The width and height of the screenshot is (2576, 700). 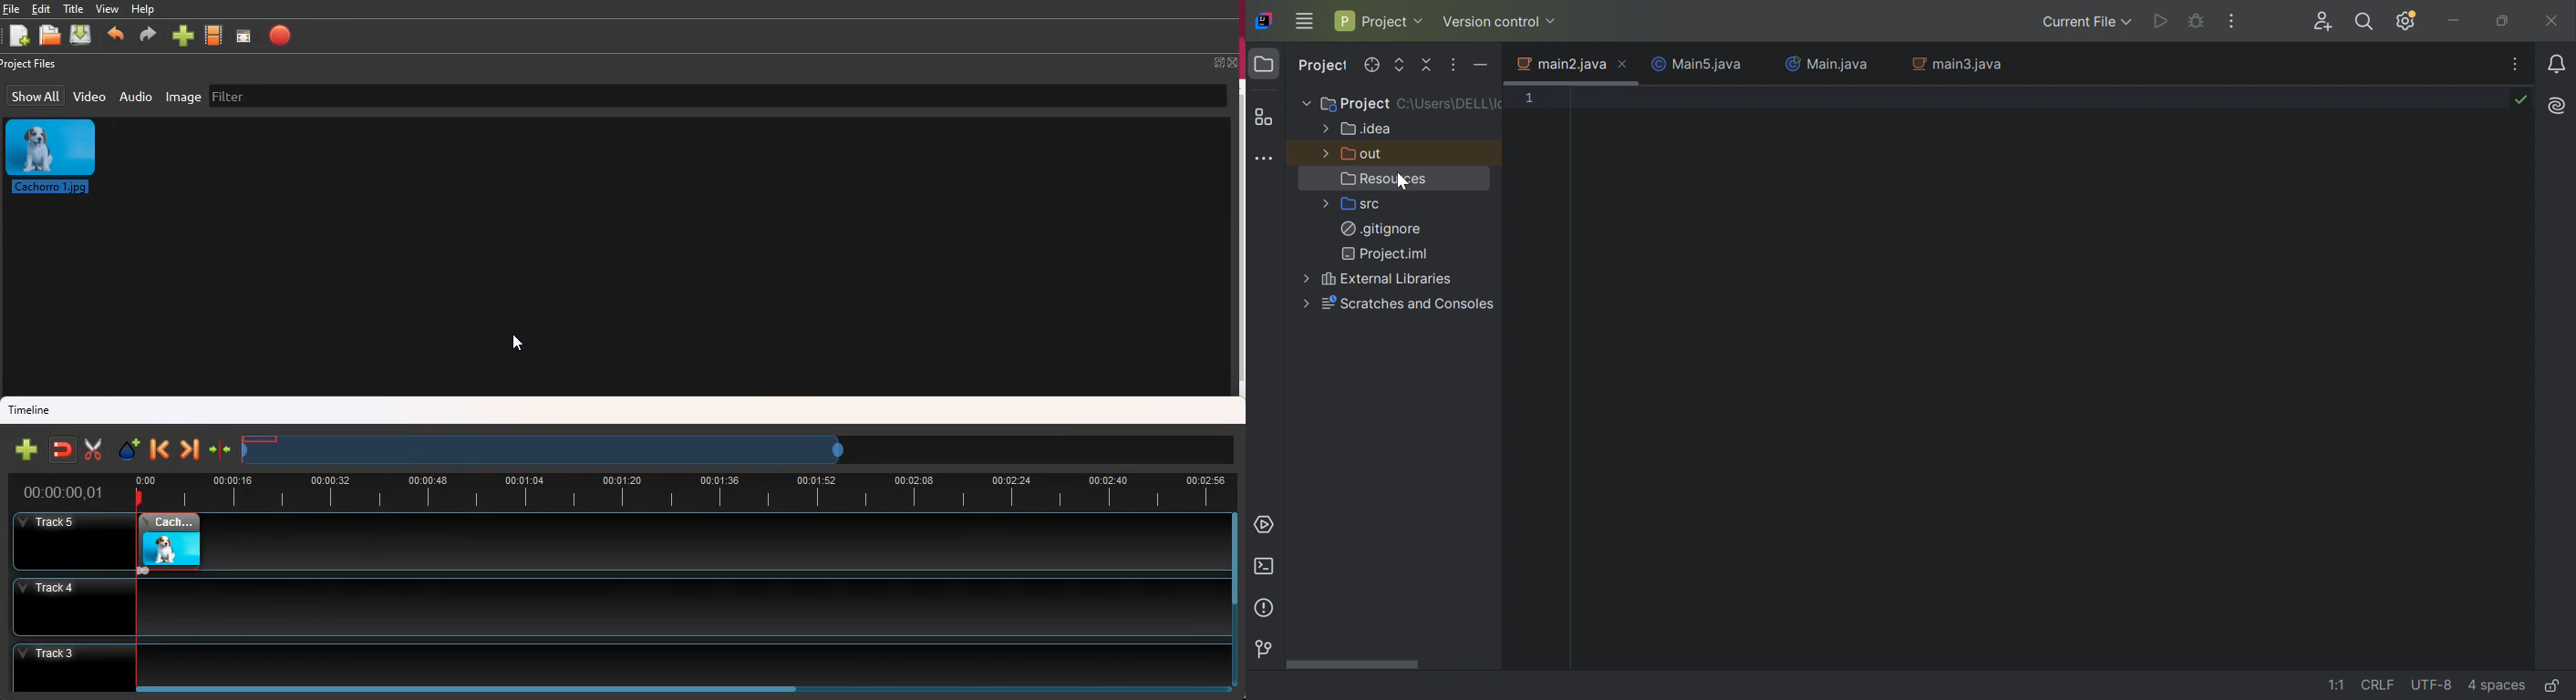 I want to click on More, so click(x=1305, y=101).